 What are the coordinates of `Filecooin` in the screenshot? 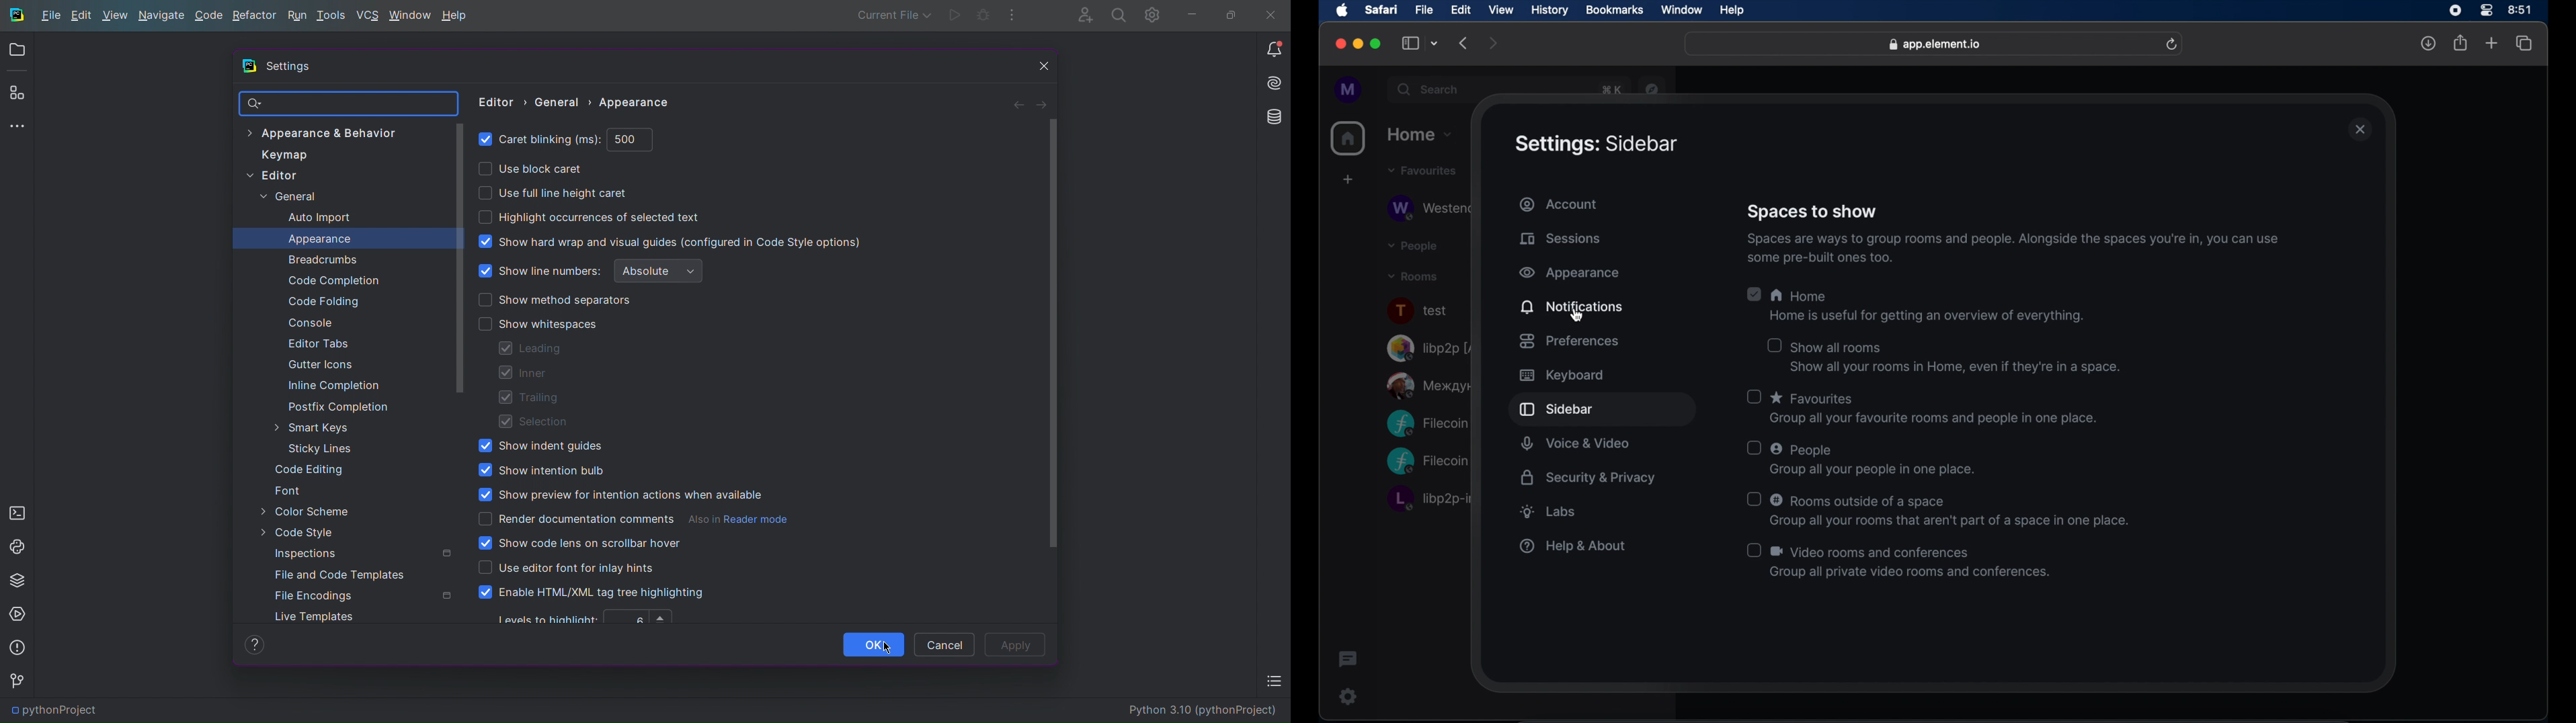 It's located at (1427, 461).